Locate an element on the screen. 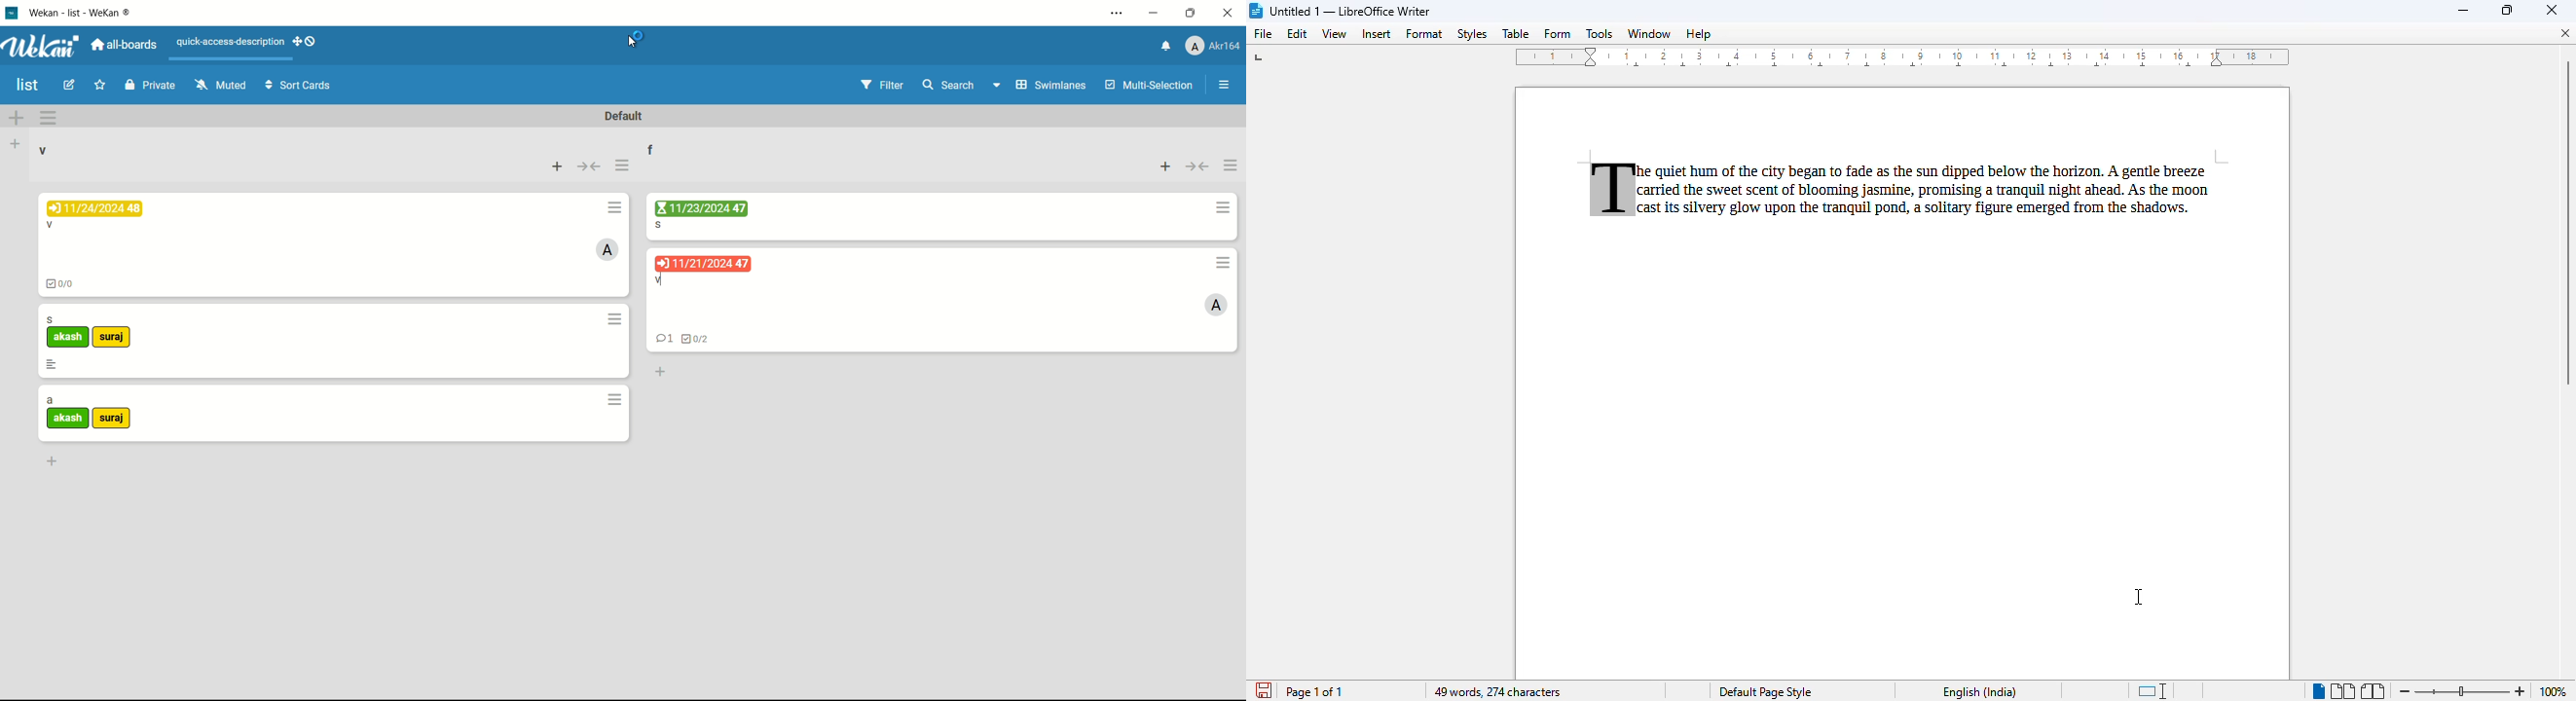 This screenshot has height=728, width=2576. page style is located at coordinates (1765, 691).